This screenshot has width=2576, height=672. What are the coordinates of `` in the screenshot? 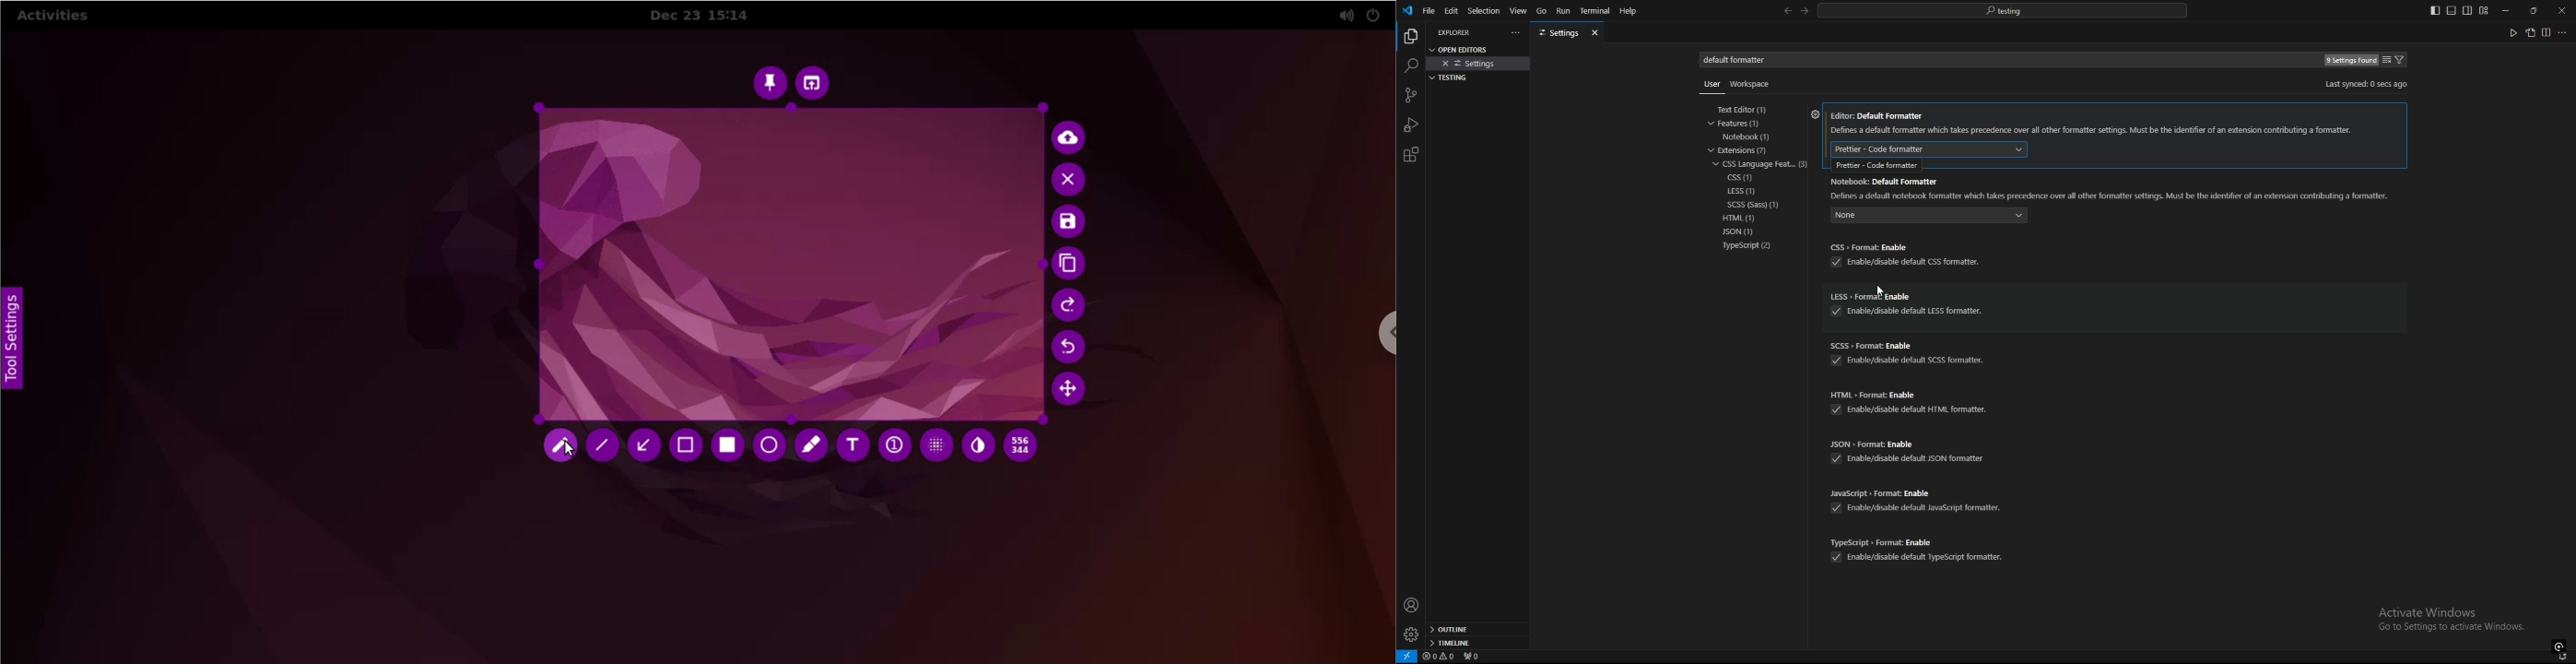 It's located at (1708, 88).